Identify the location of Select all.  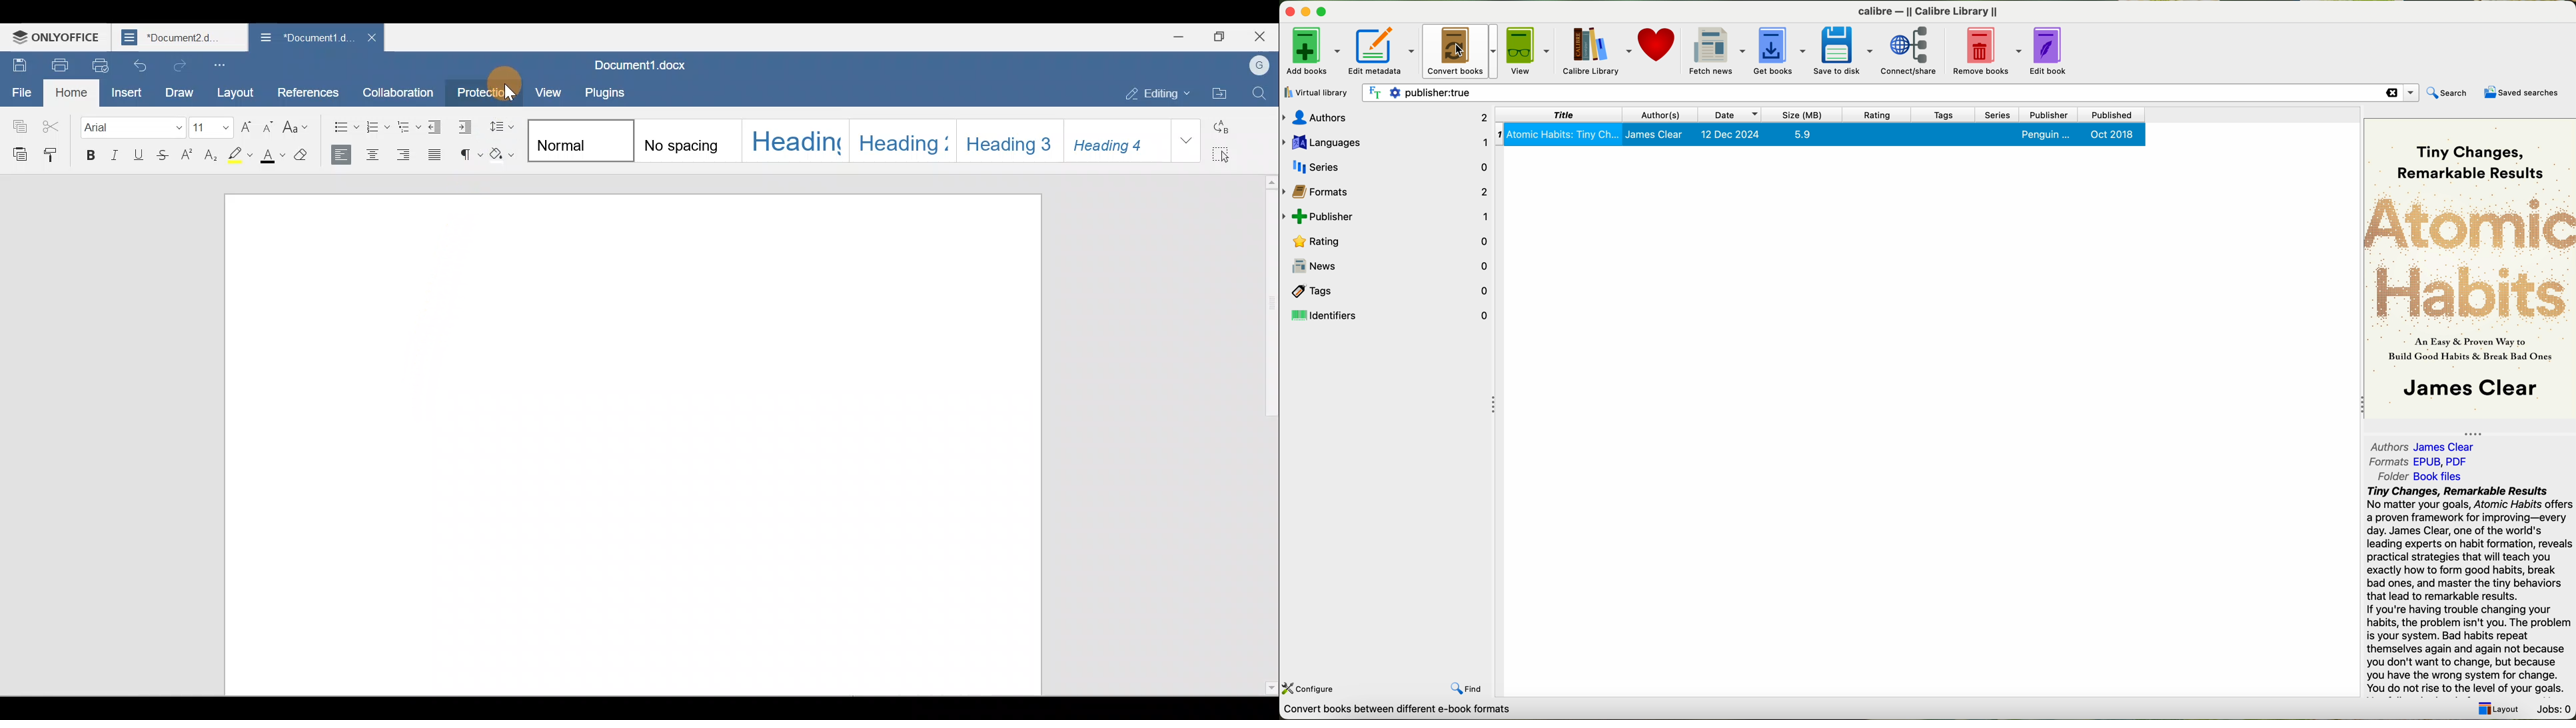
(1223, 153).